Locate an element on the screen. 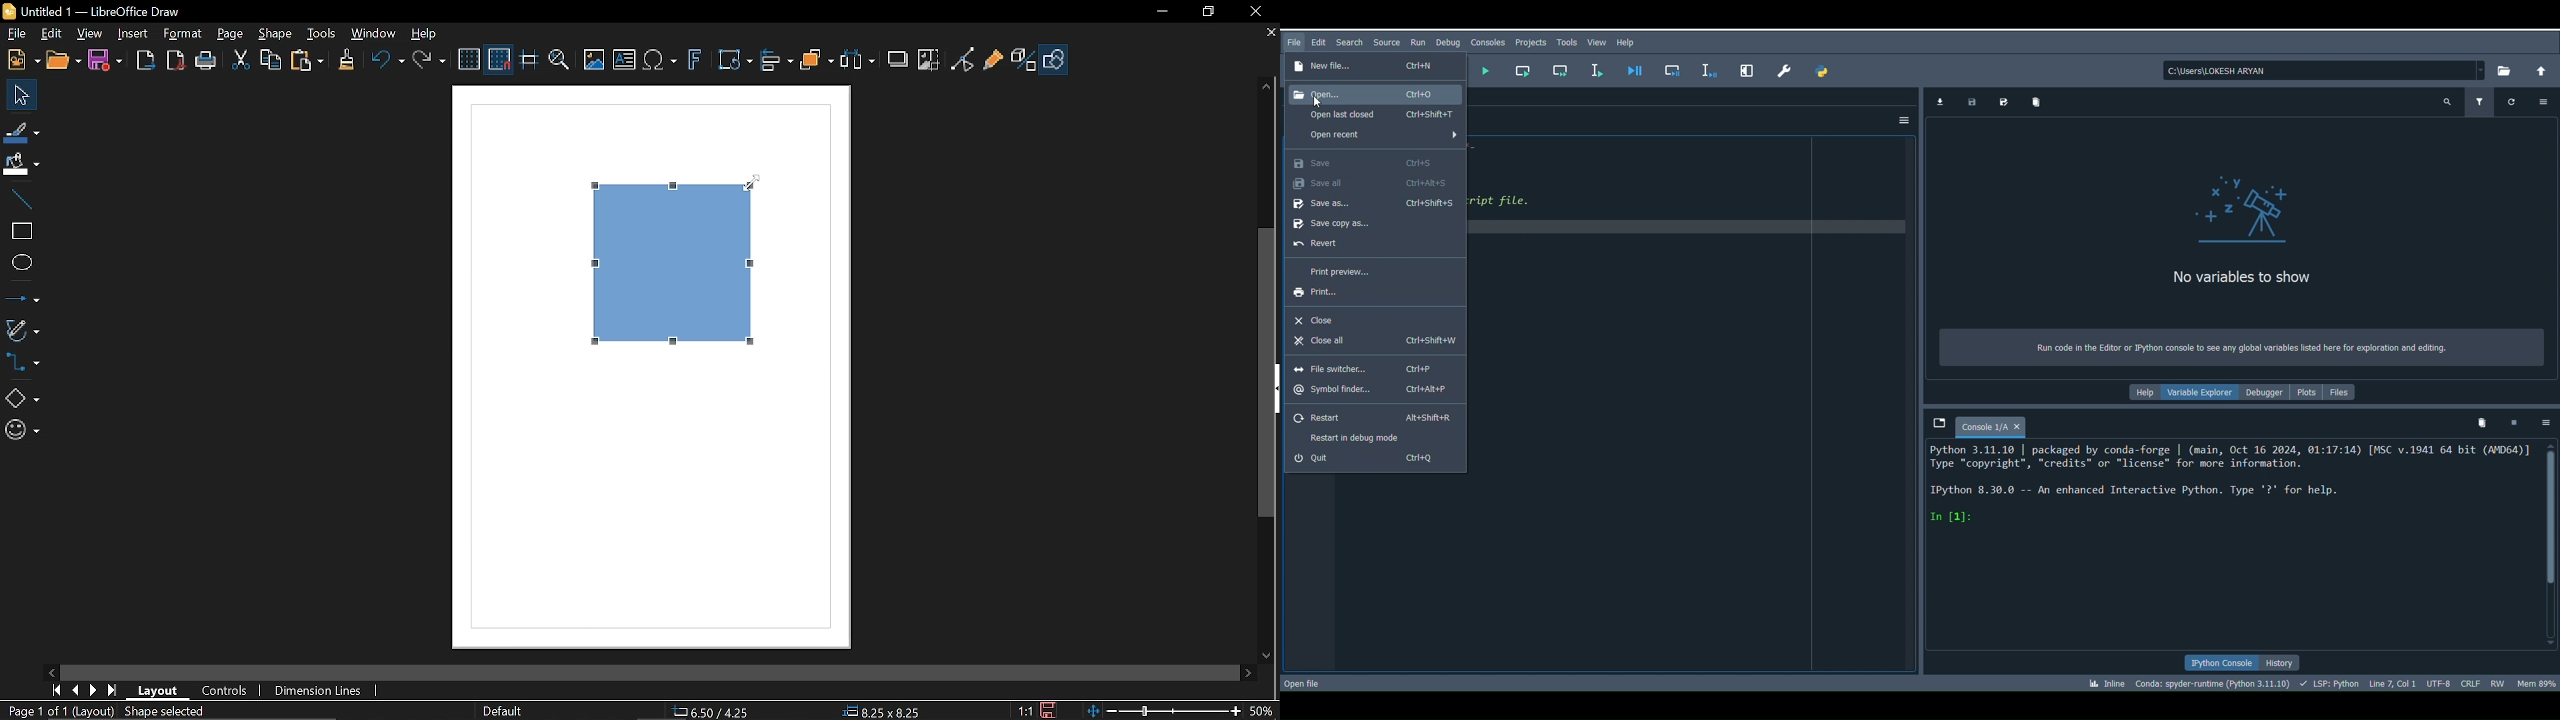 This screenshot has height=728, width=2576. Close is located at coordinates (1375, 315).